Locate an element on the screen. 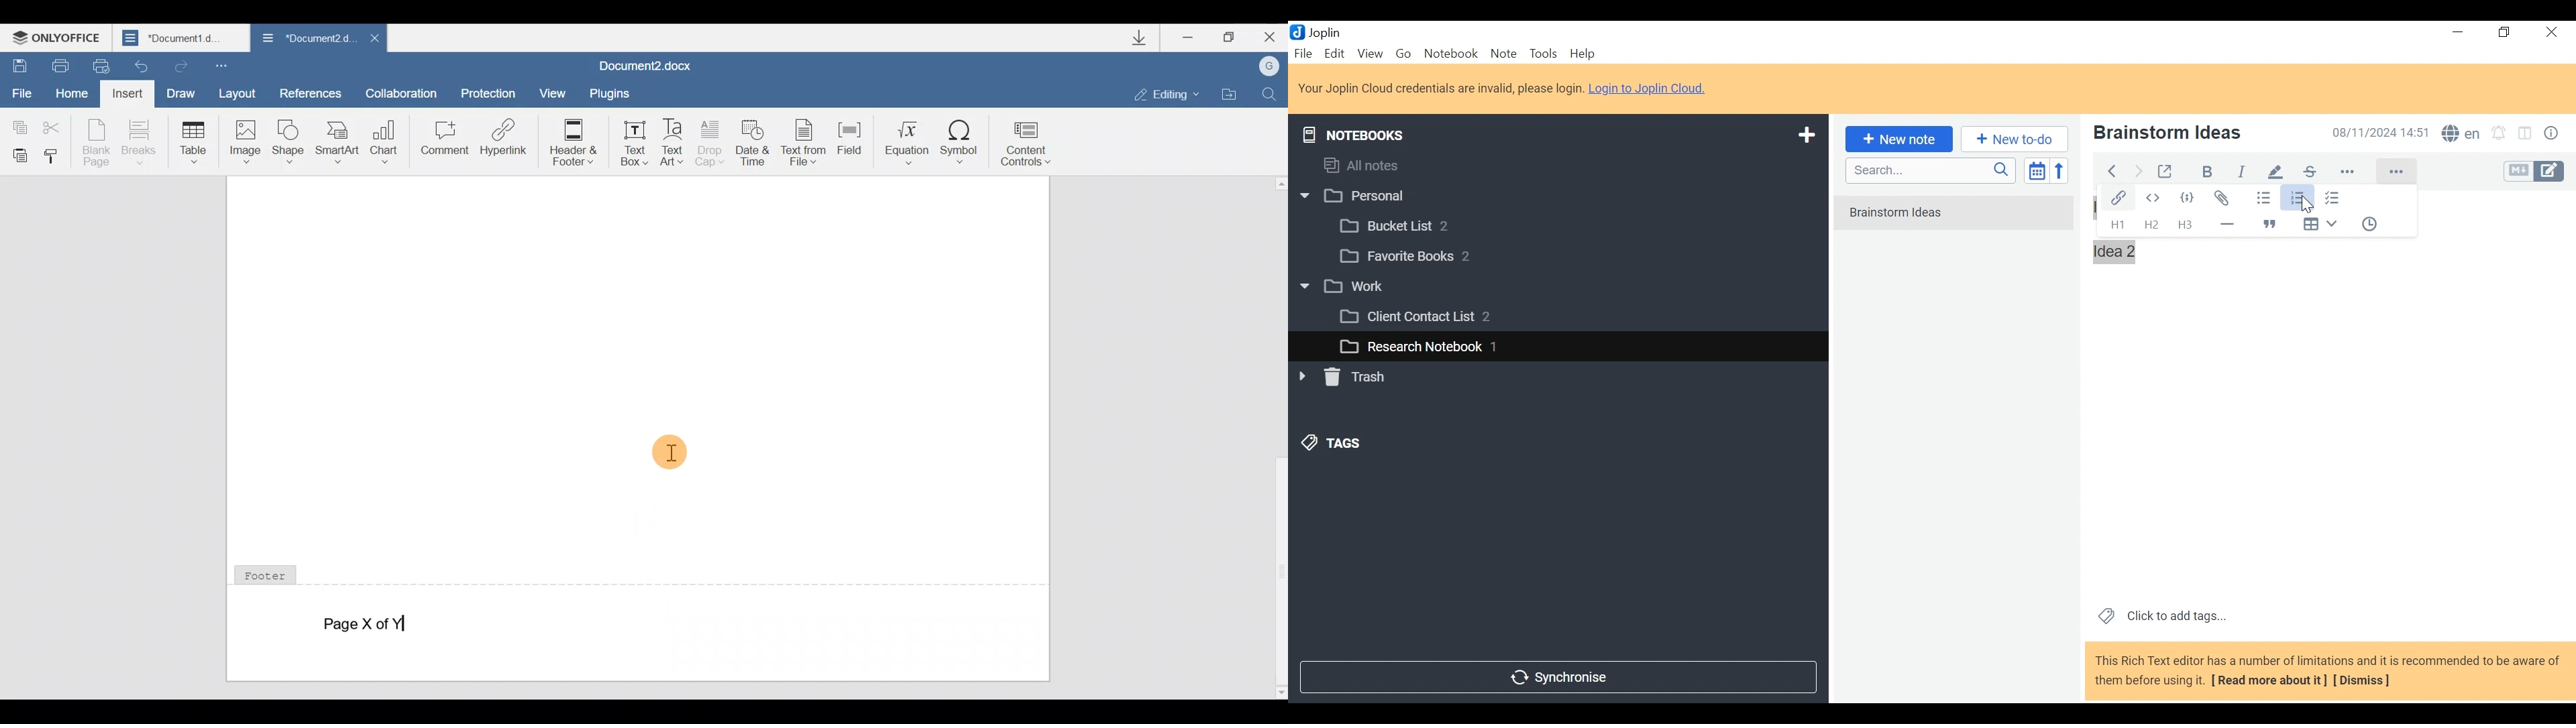  Text from file is located at coordinates (800, 139).